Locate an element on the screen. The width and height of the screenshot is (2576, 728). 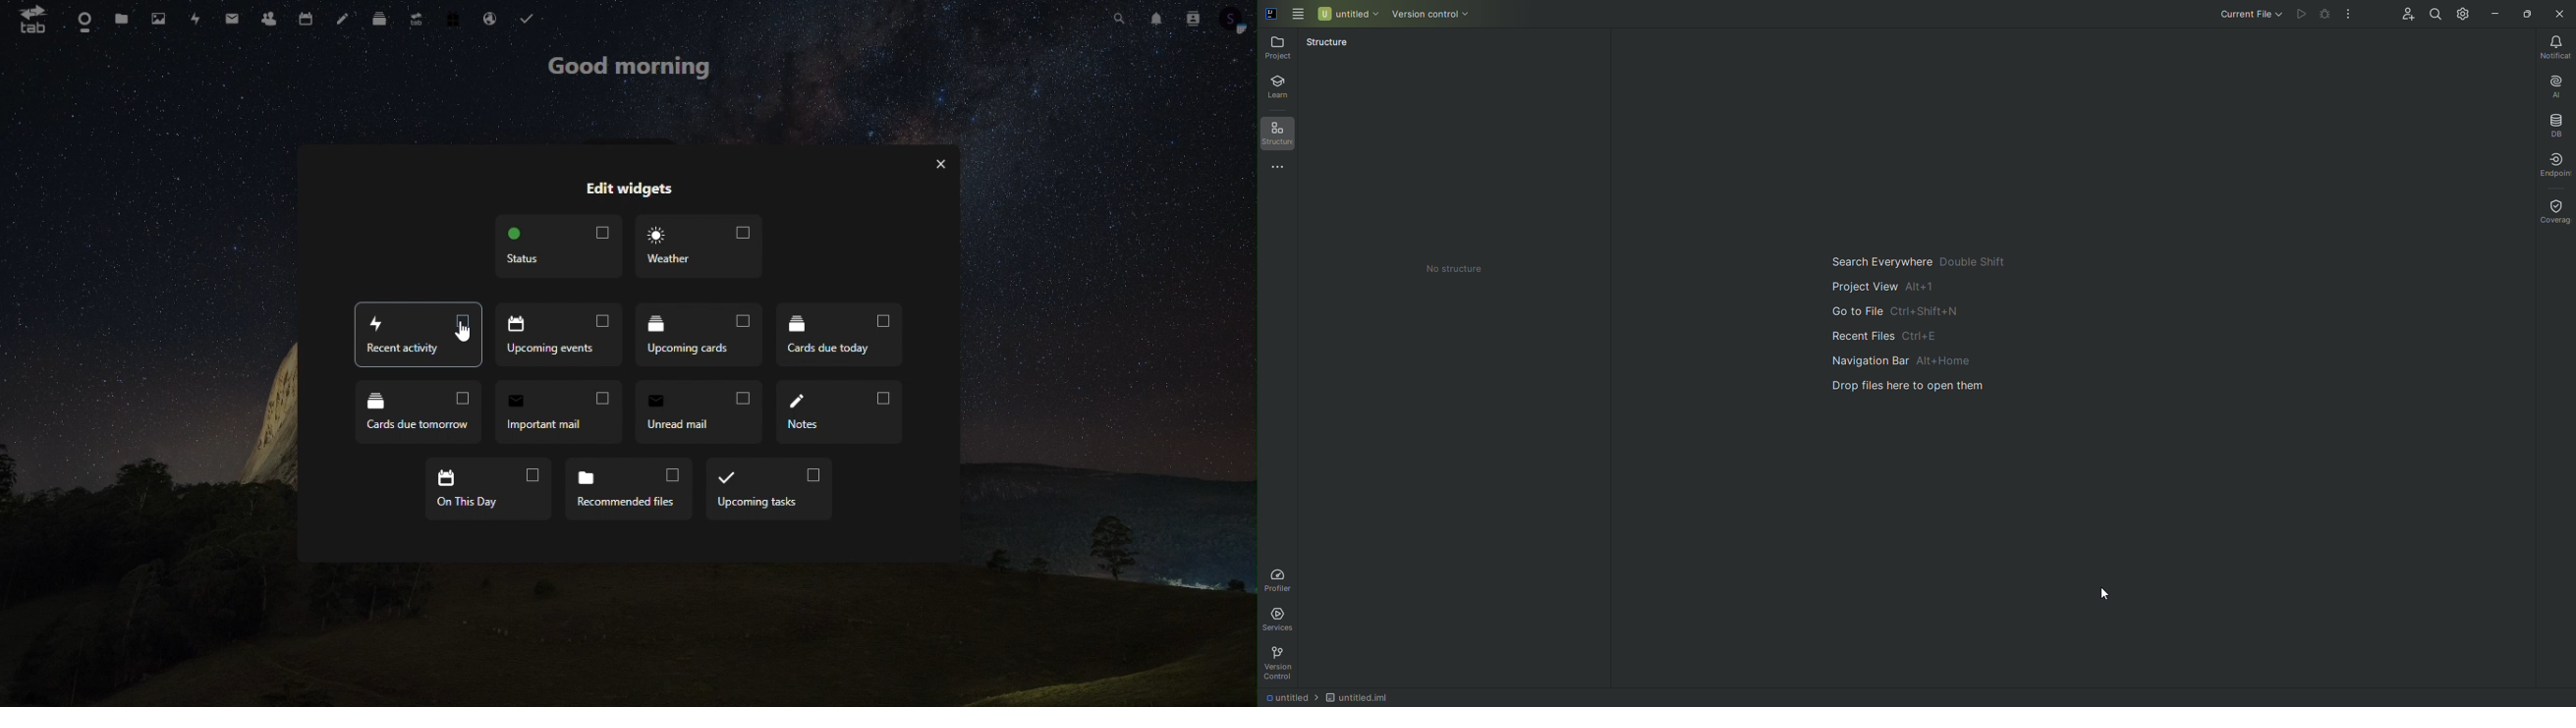
activity is located at coordinates (196, 20).